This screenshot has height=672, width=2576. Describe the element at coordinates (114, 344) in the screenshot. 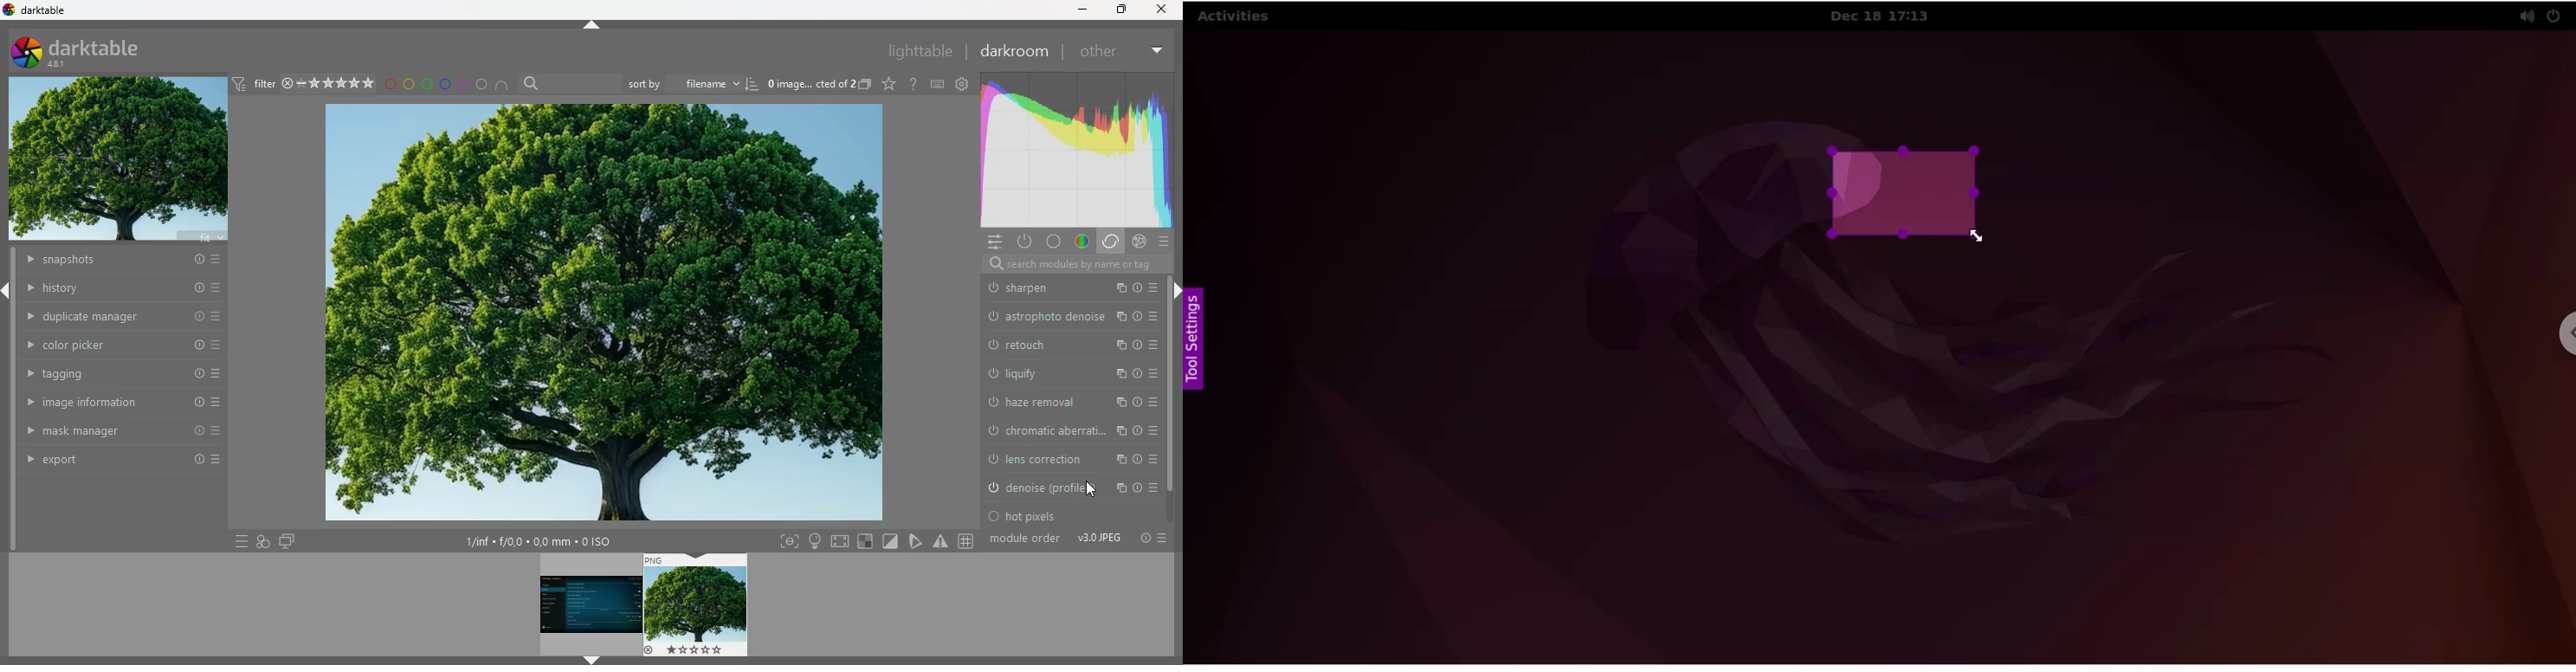

I see `color picker` at that location.